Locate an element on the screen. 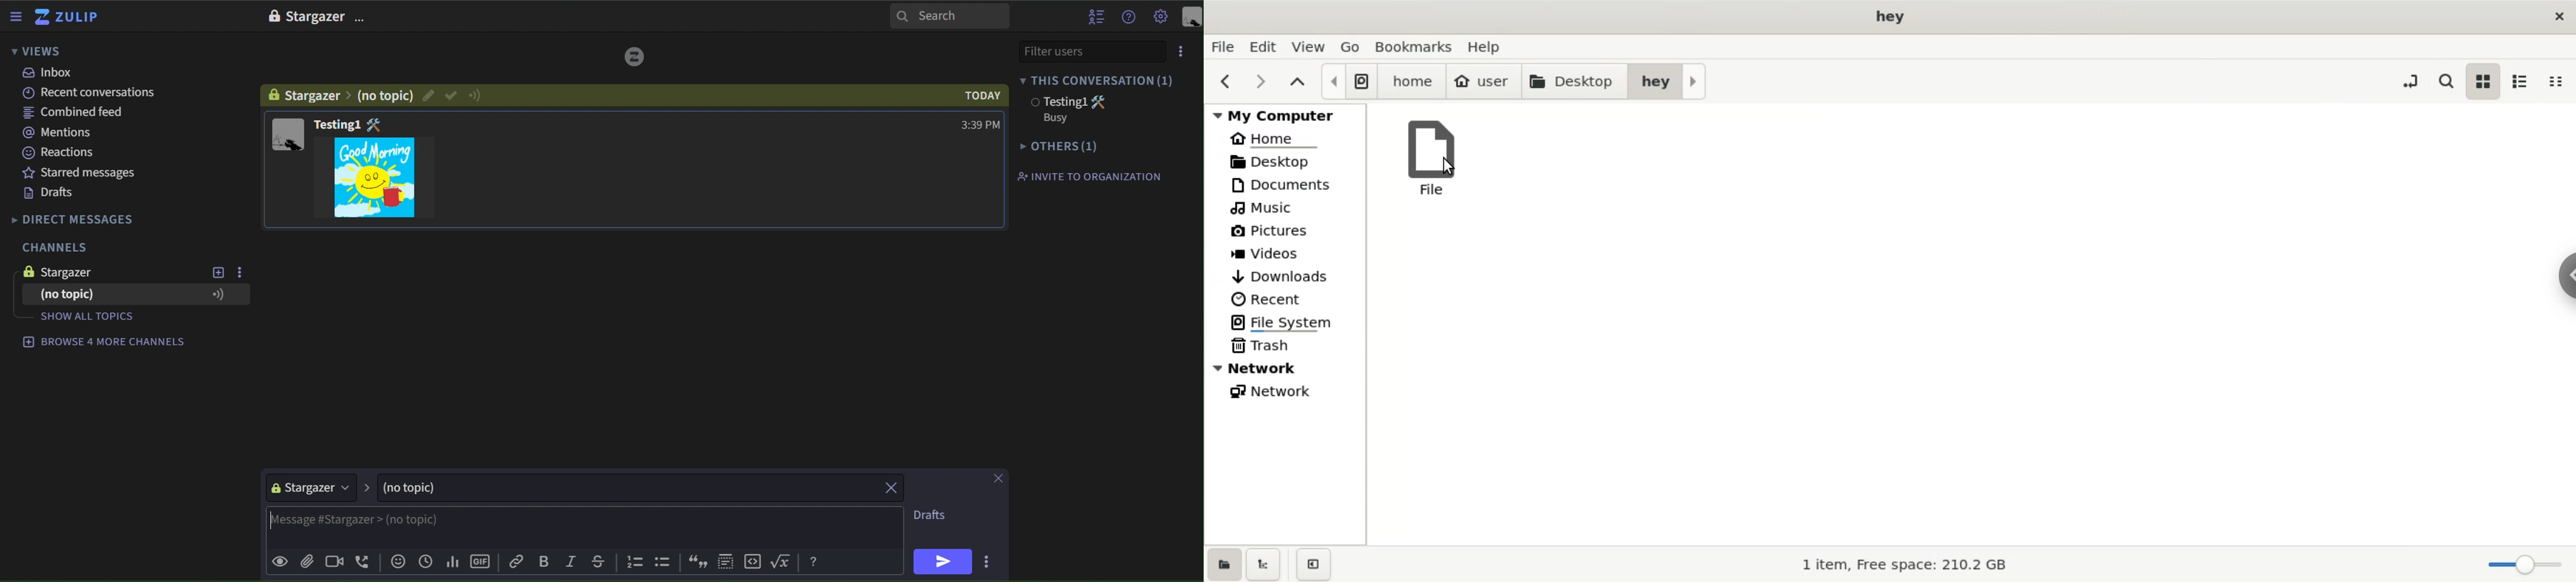  recent conversations is located at coordinates (94, 93).